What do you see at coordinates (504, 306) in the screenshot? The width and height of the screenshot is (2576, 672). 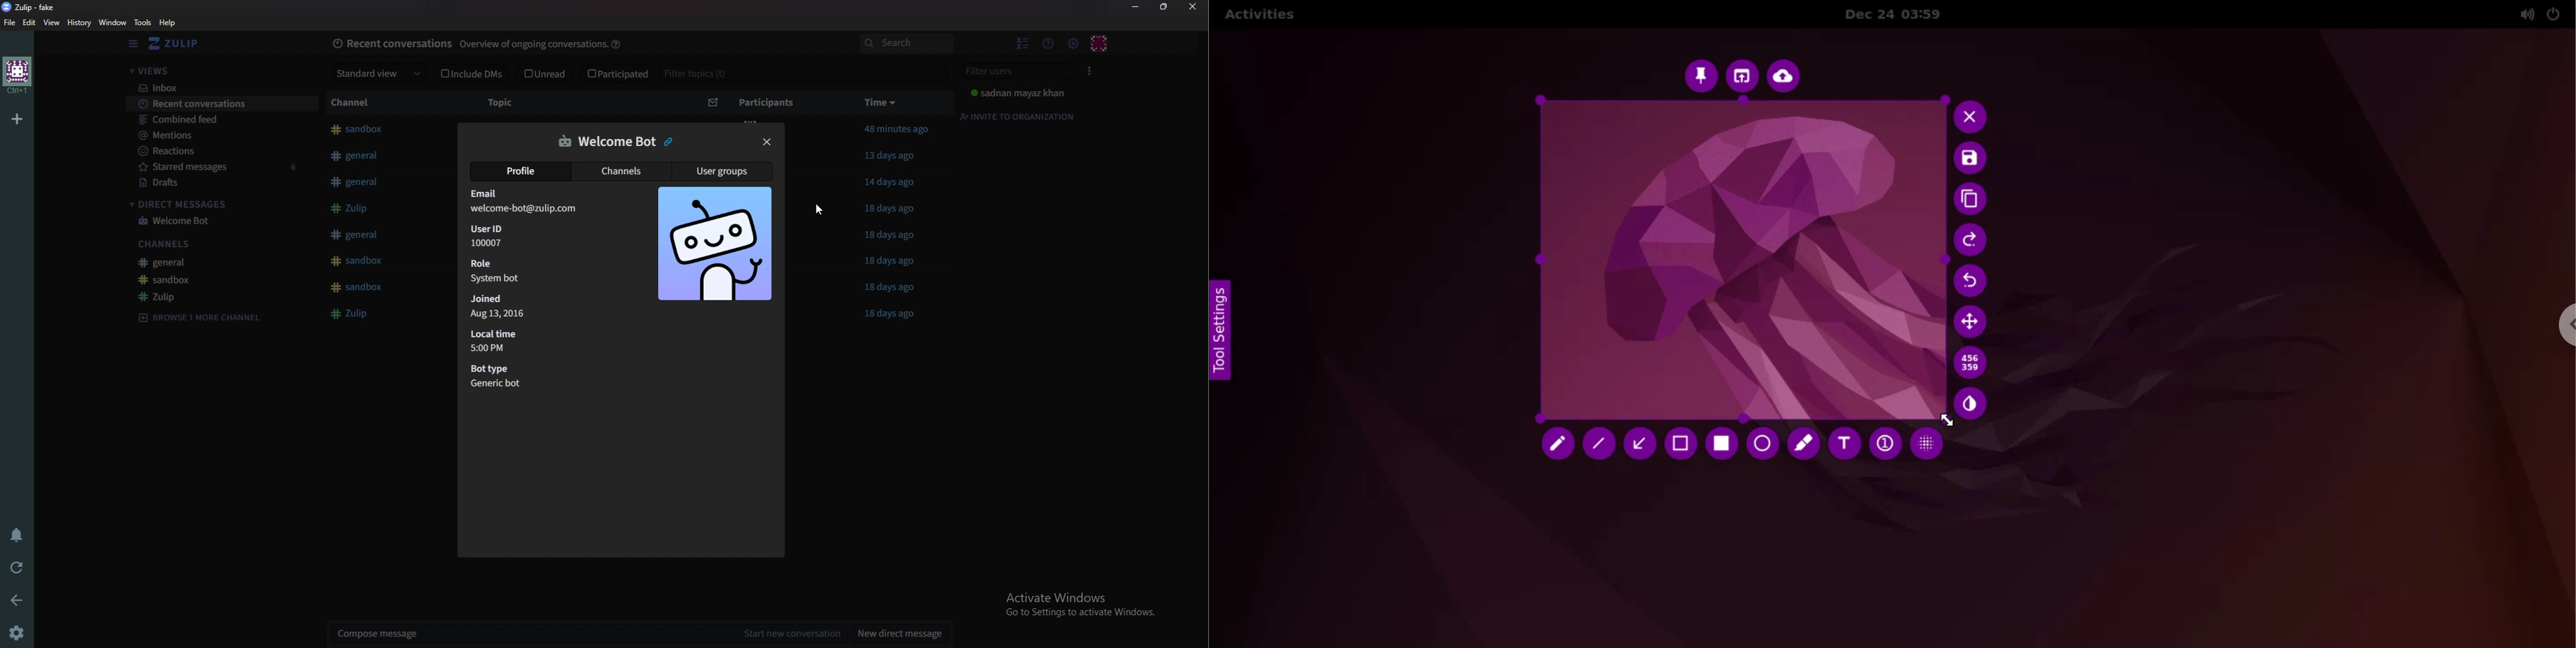 I see `Joined Aug 13,2016` at bounding box center [504, 306].